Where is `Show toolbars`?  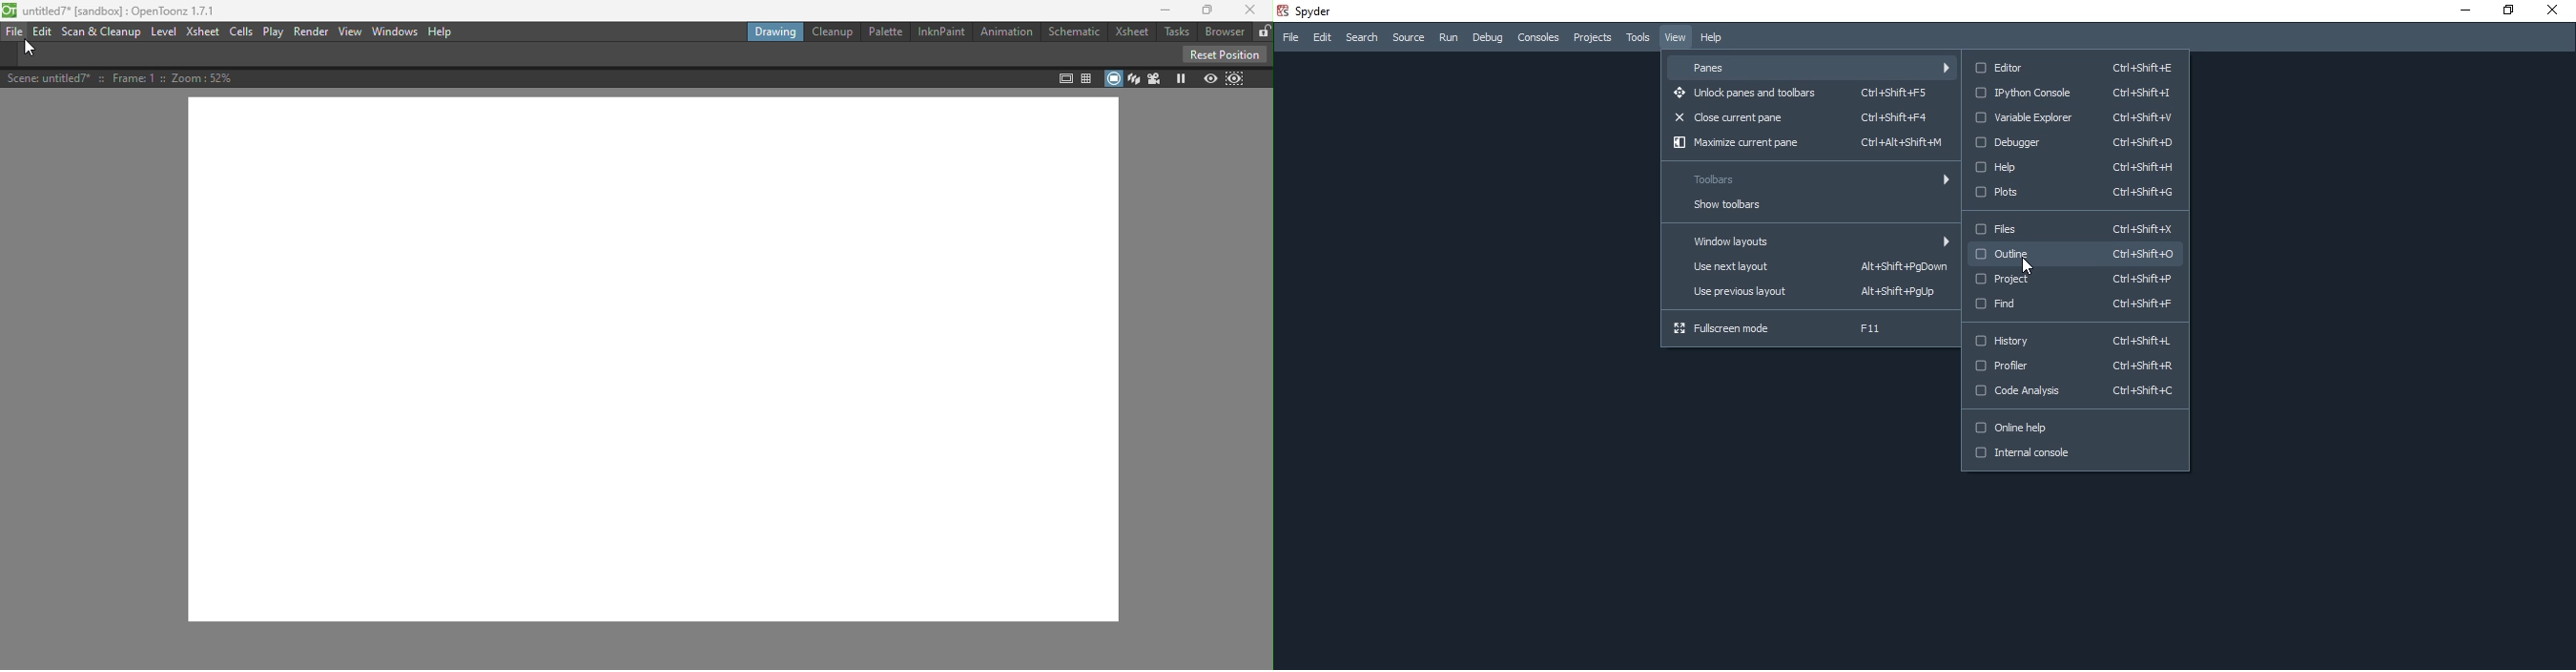 Show toolbars is located at coordinates (1808, 206).